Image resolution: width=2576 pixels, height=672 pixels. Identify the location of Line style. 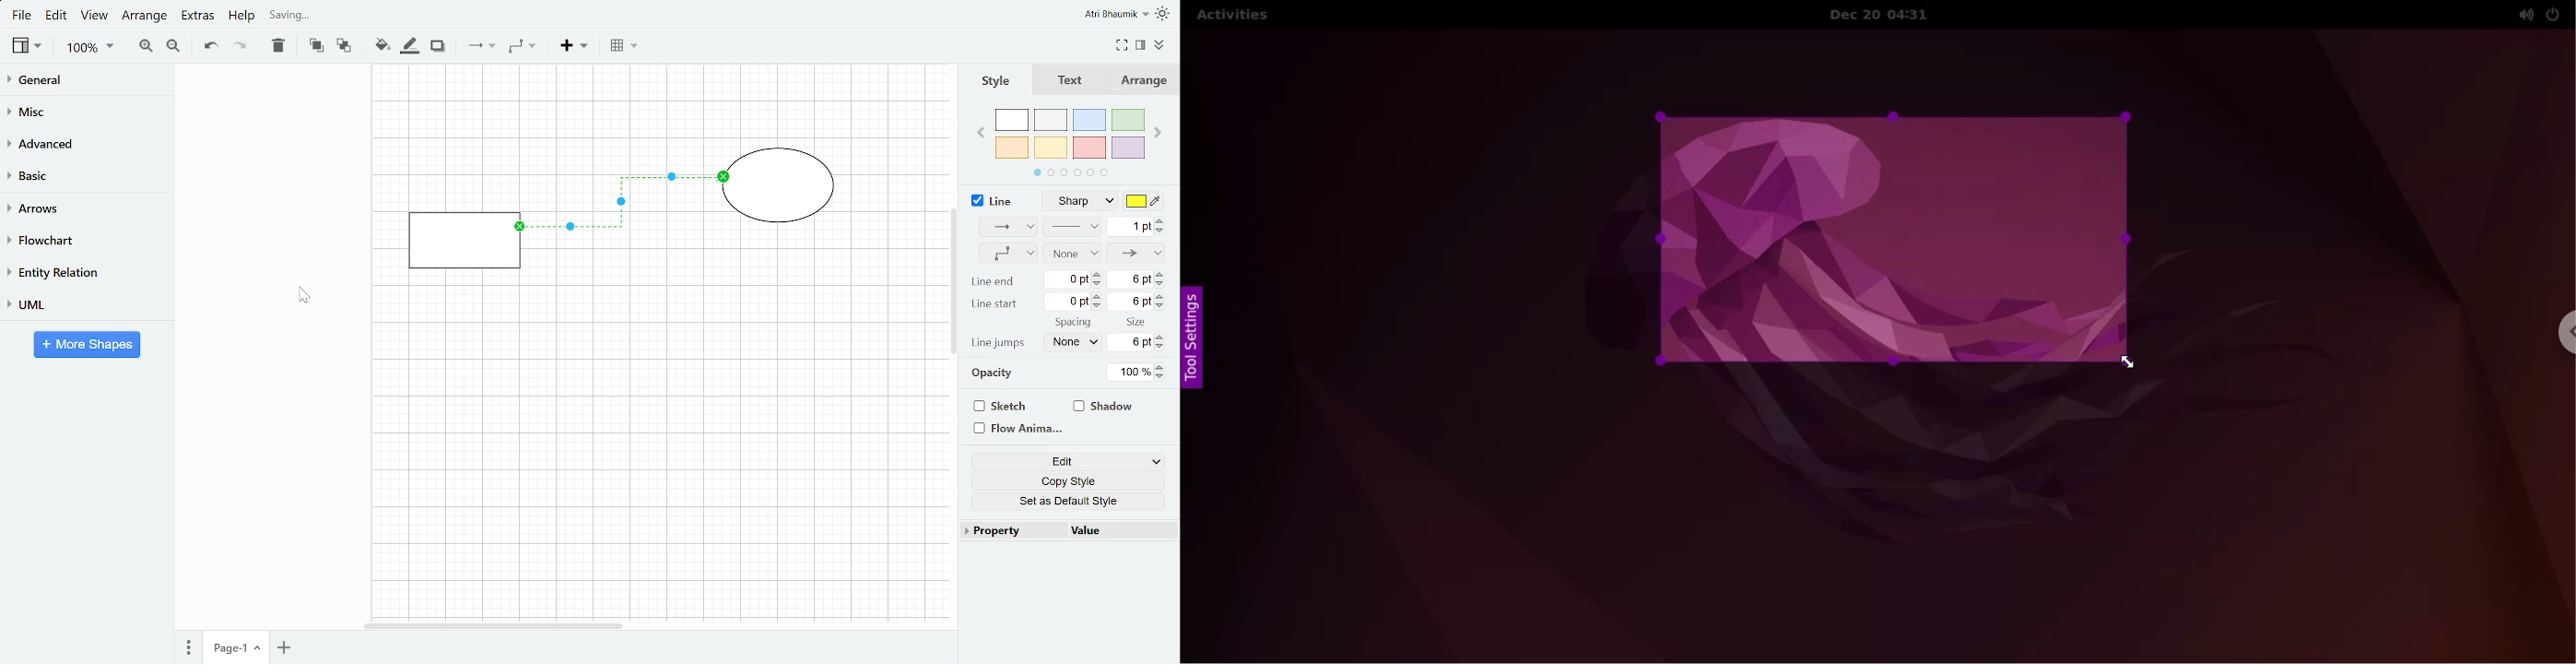
(1086, 202).